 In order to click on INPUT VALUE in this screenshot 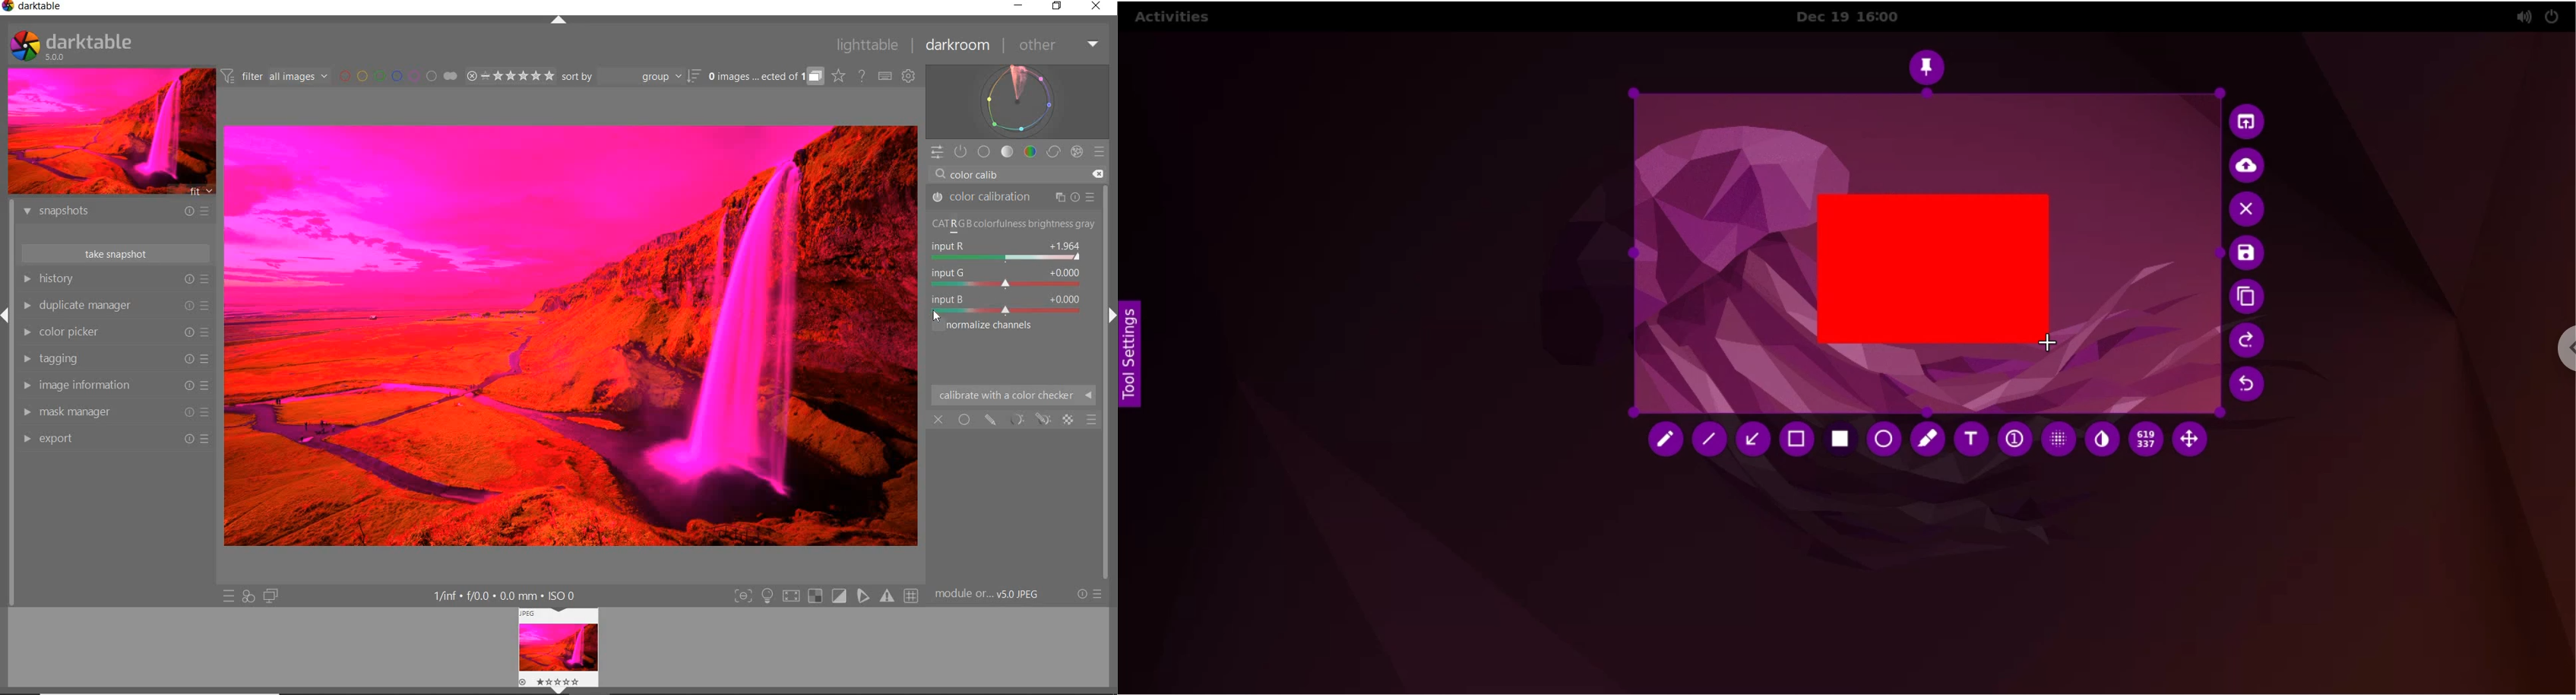, I will do `click(985, 173)`.